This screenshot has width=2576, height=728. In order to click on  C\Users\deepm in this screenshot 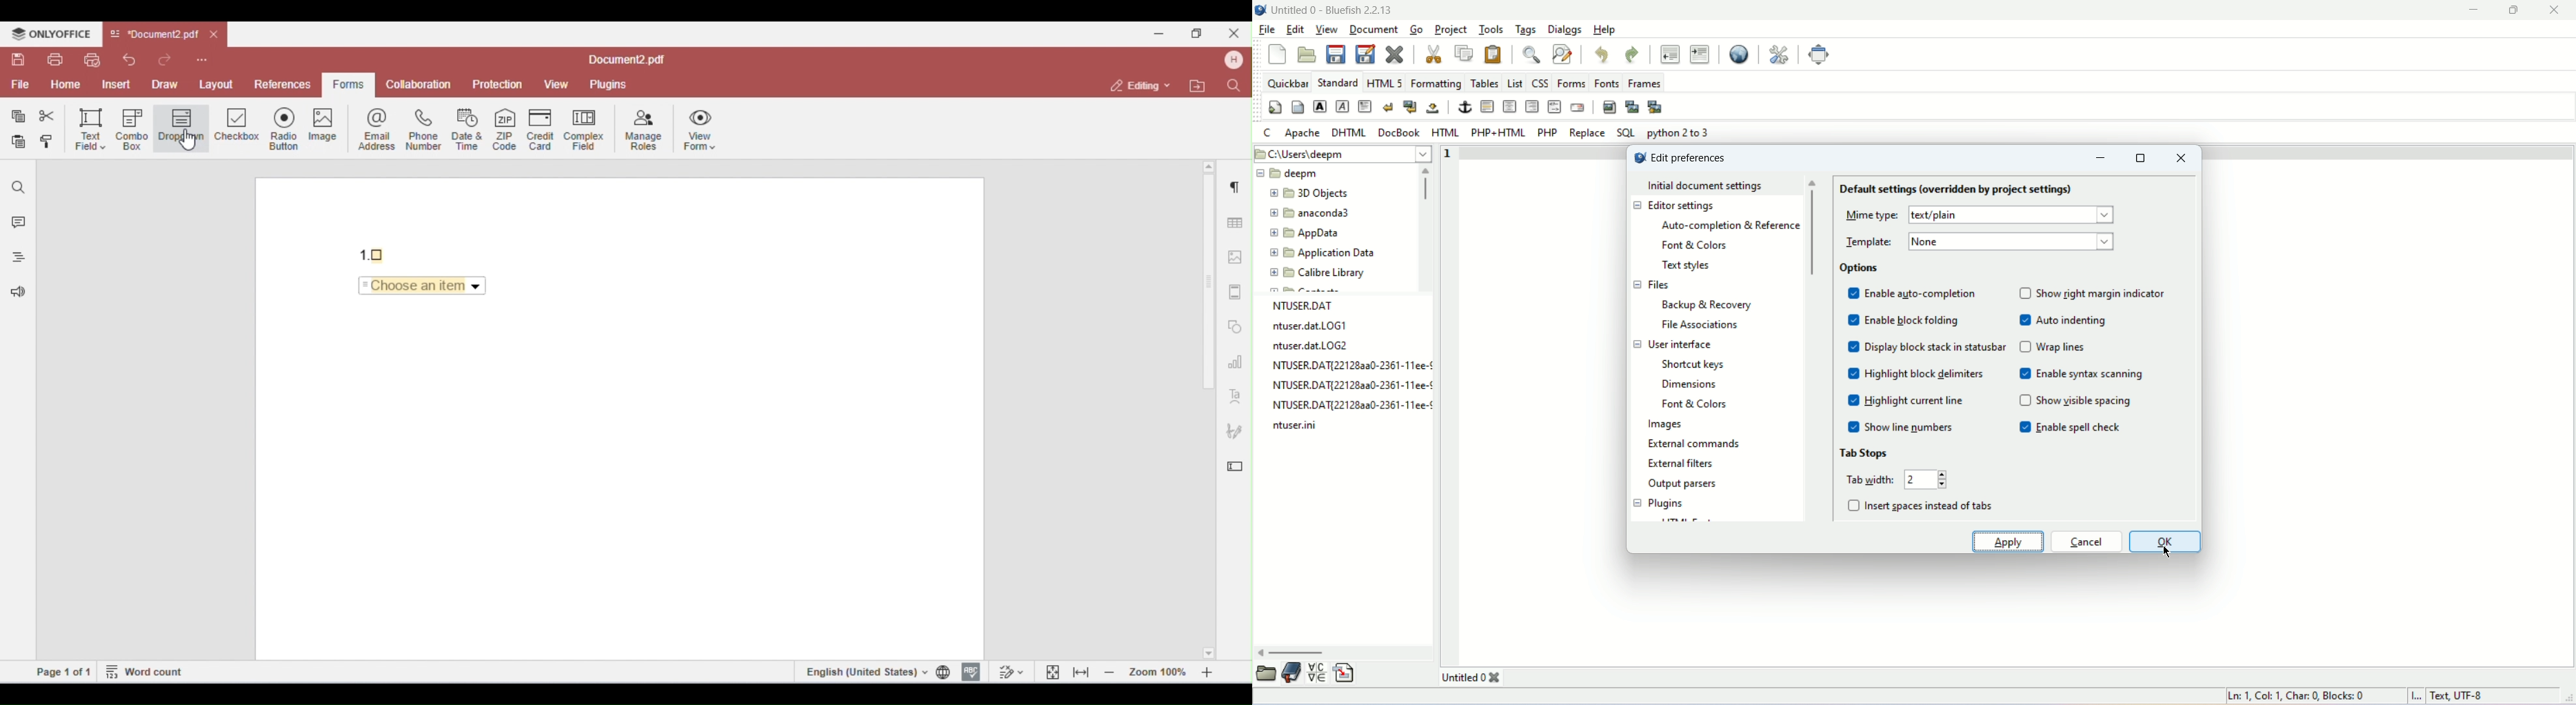, I will do `click(1308, 156)`.